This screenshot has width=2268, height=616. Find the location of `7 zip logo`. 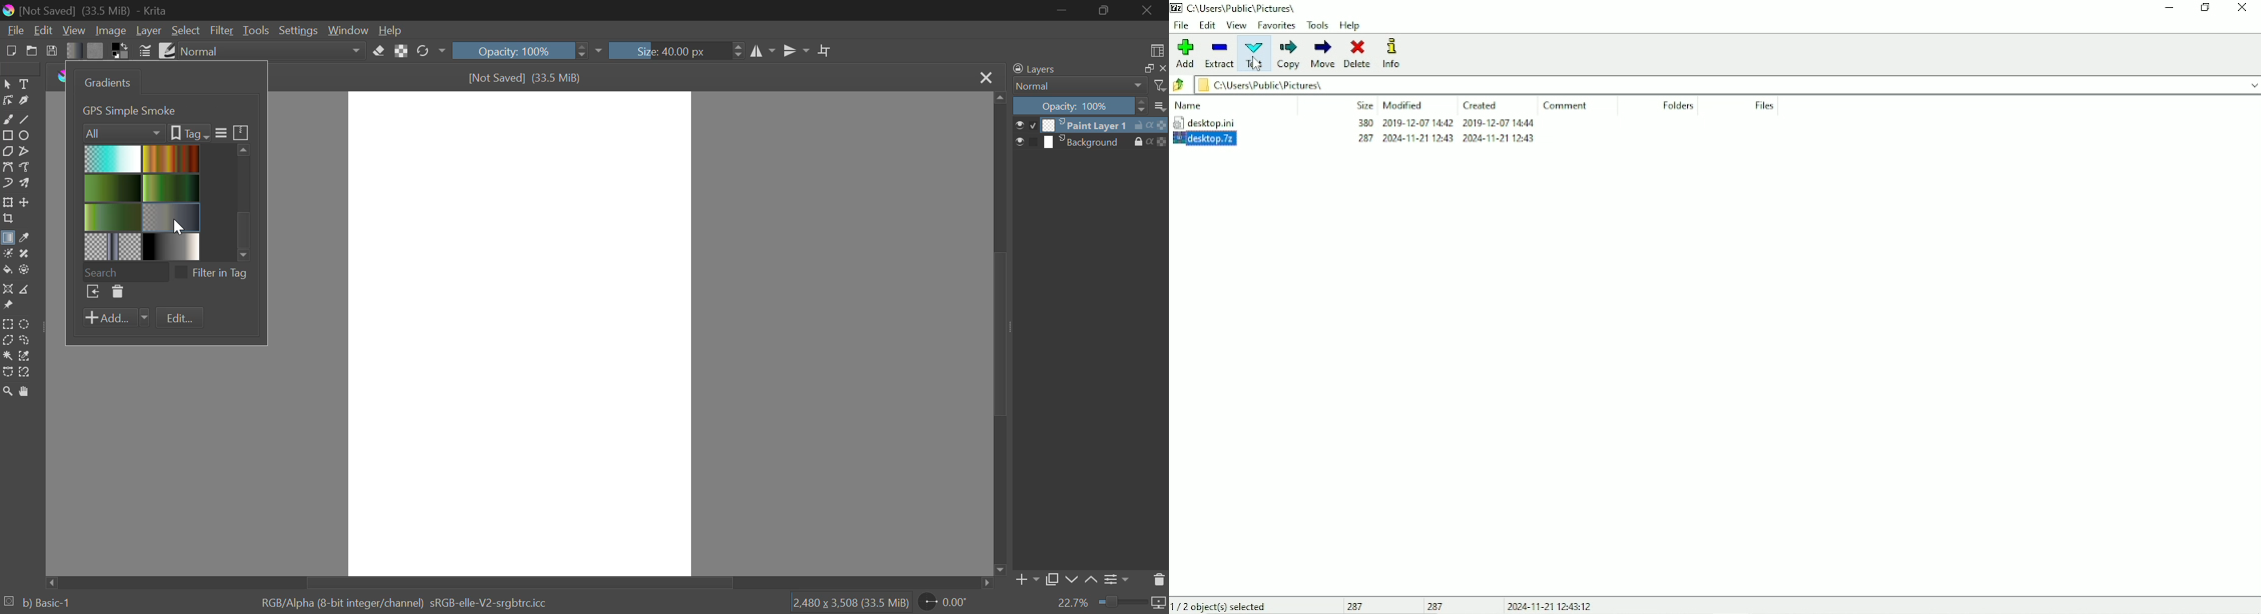

7 zip logo is located at coordinates (1177, 7).